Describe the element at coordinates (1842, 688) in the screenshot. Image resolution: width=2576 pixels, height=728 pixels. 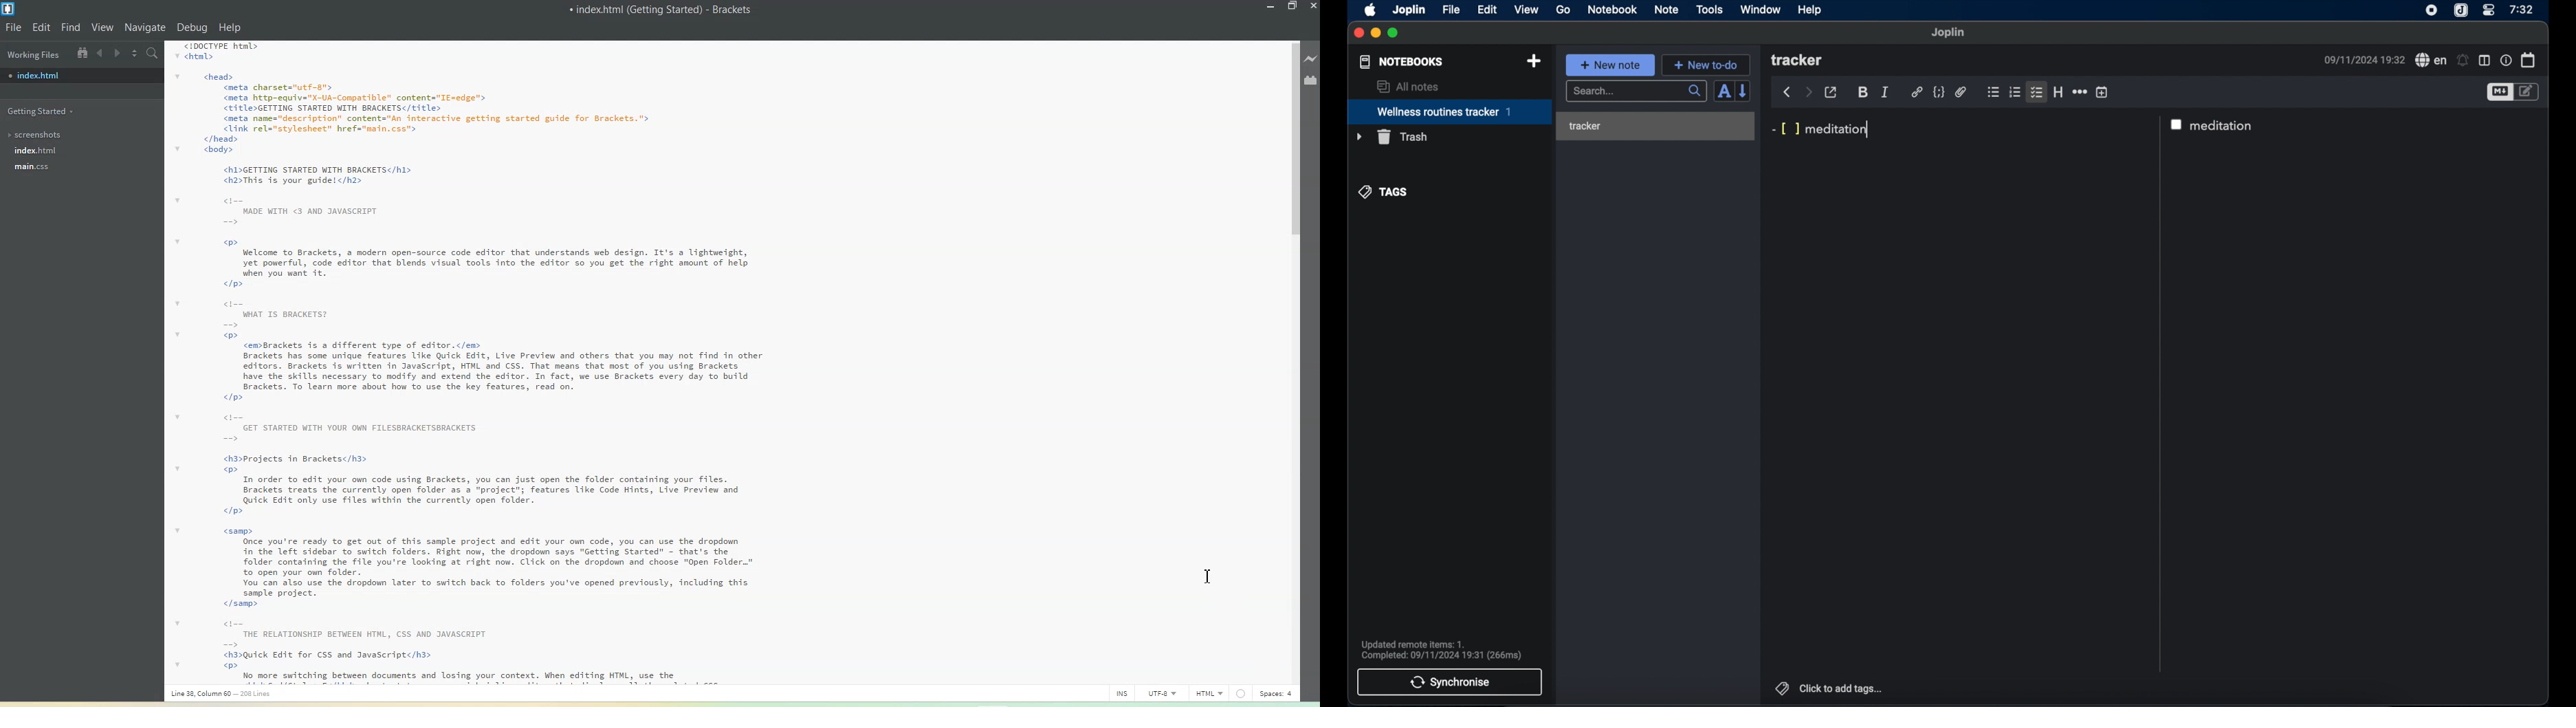
I see `click to add tags` at that location.